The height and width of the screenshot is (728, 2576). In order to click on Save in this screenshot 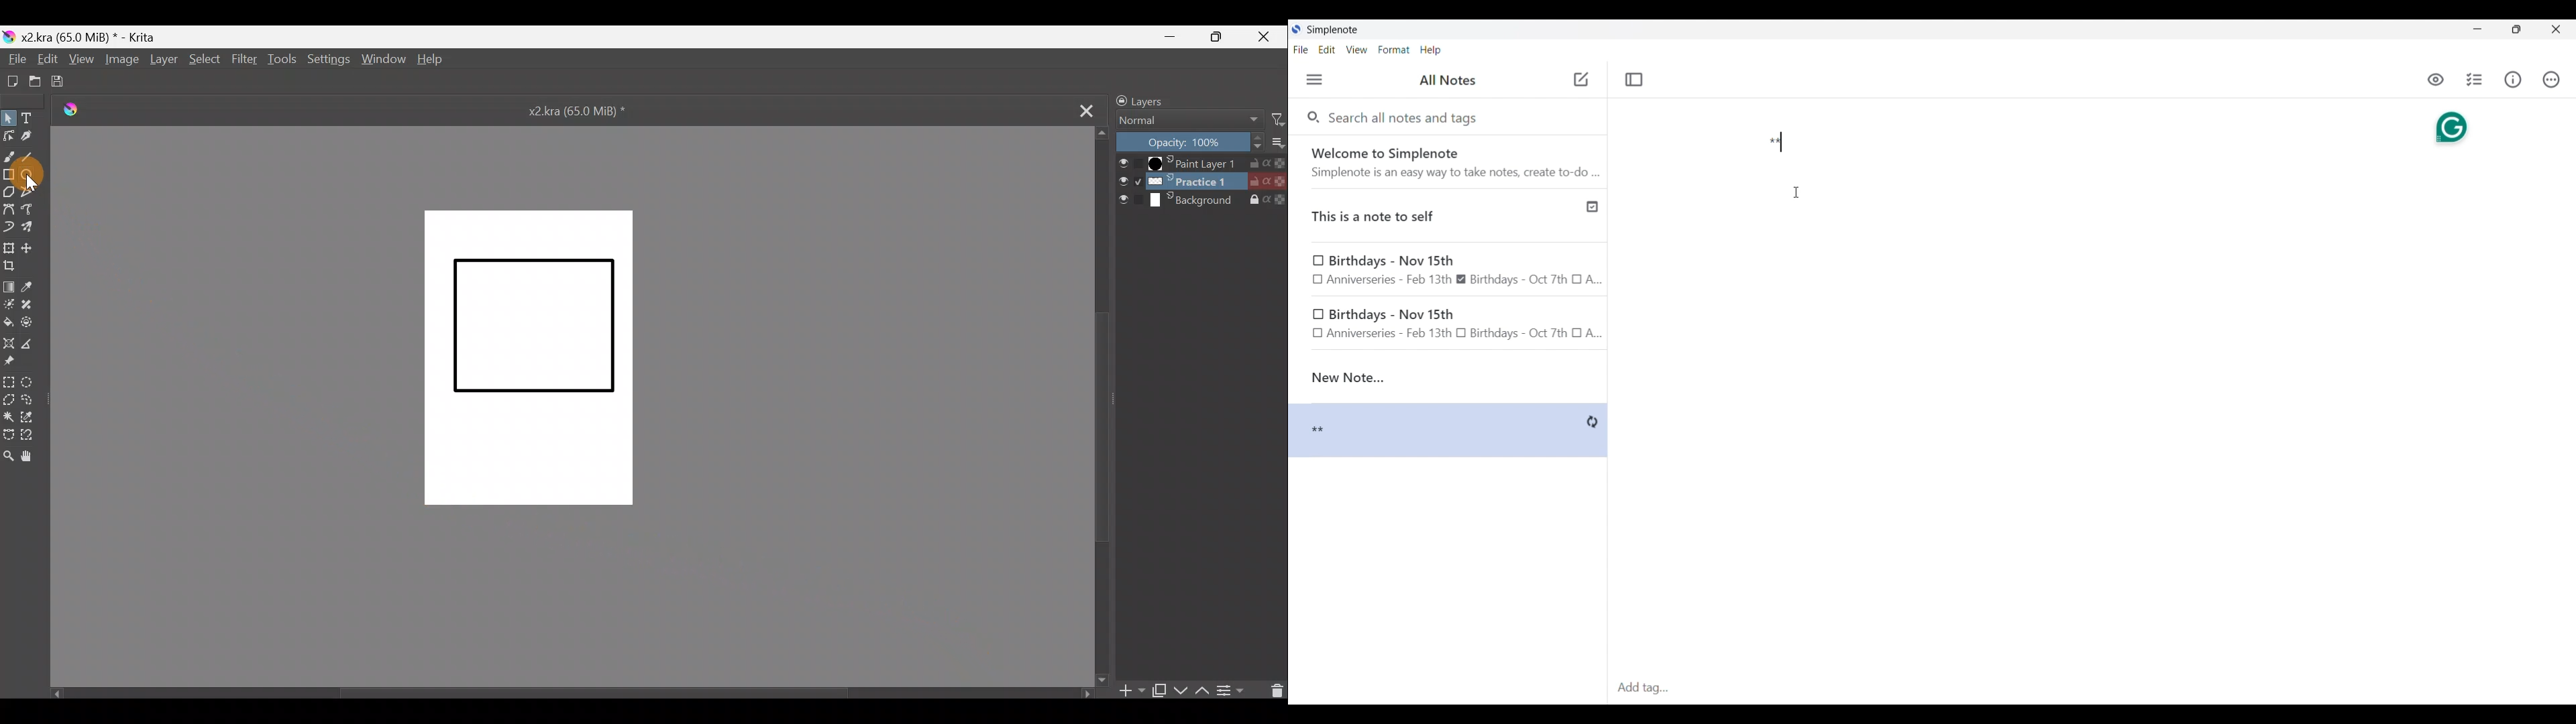, I will do `click(69, 82)`.